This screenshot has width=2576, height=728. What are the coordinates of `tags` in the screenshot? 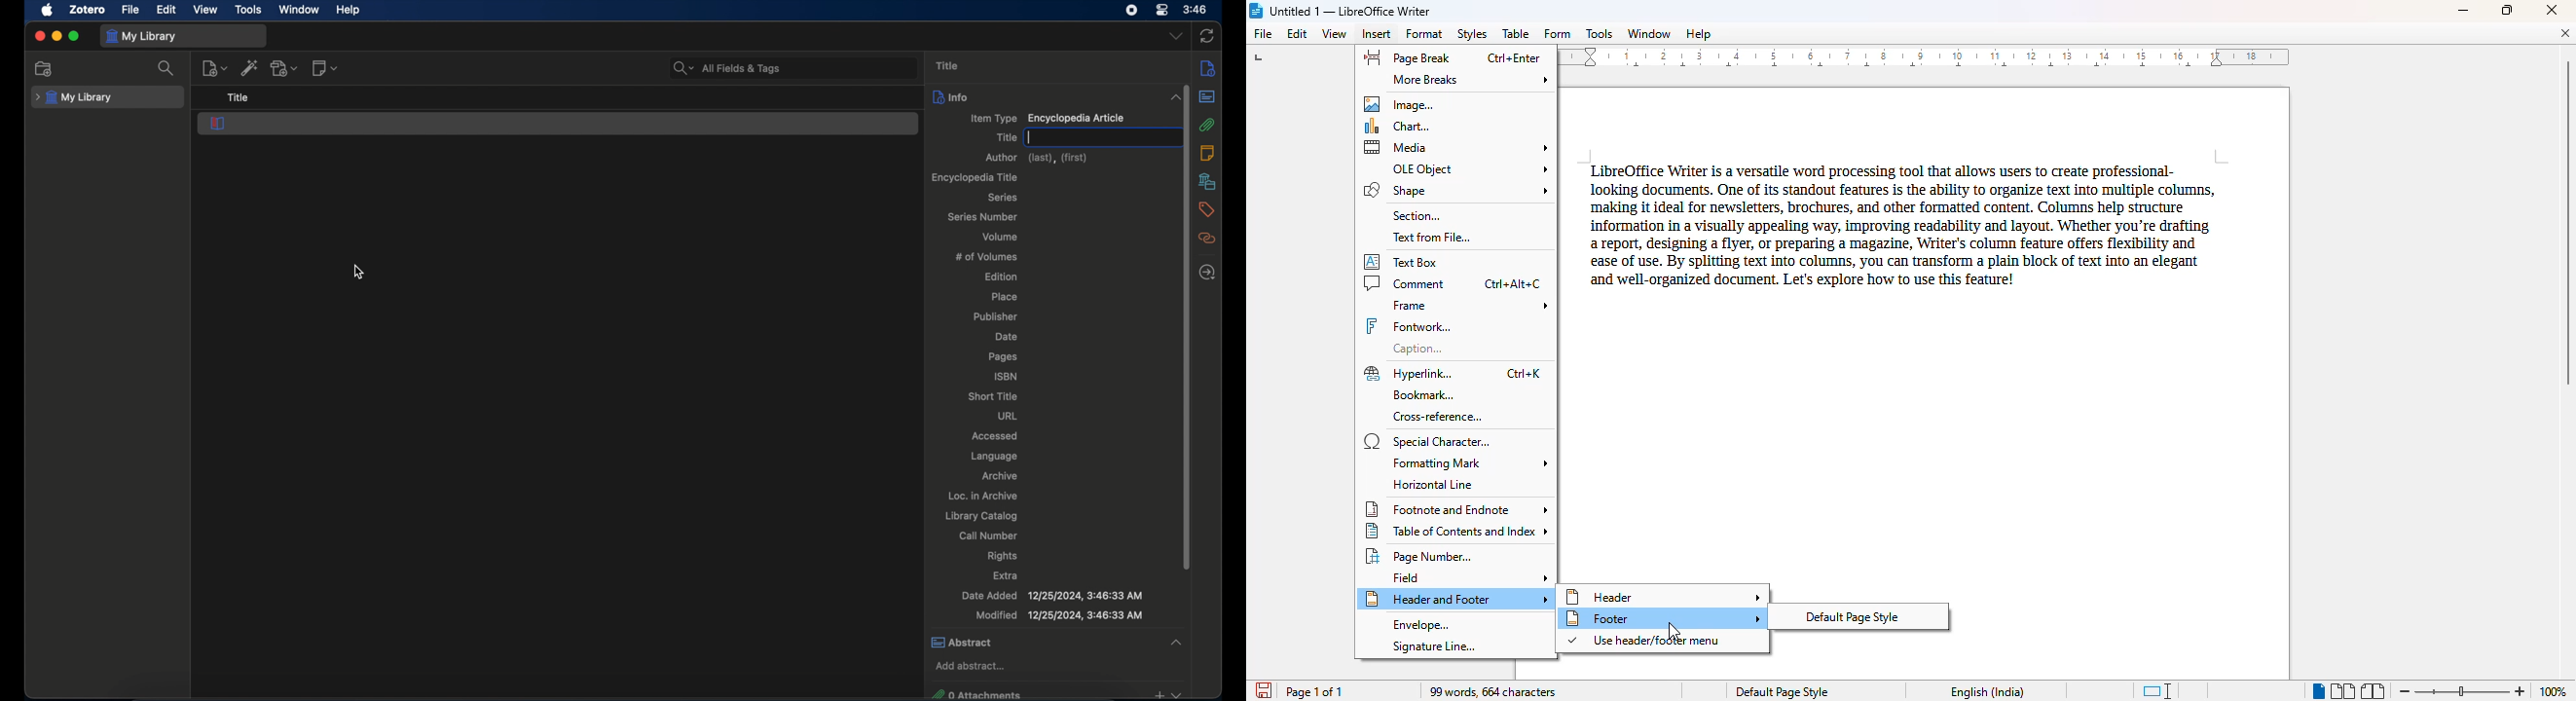 It's located at (1207, 210).